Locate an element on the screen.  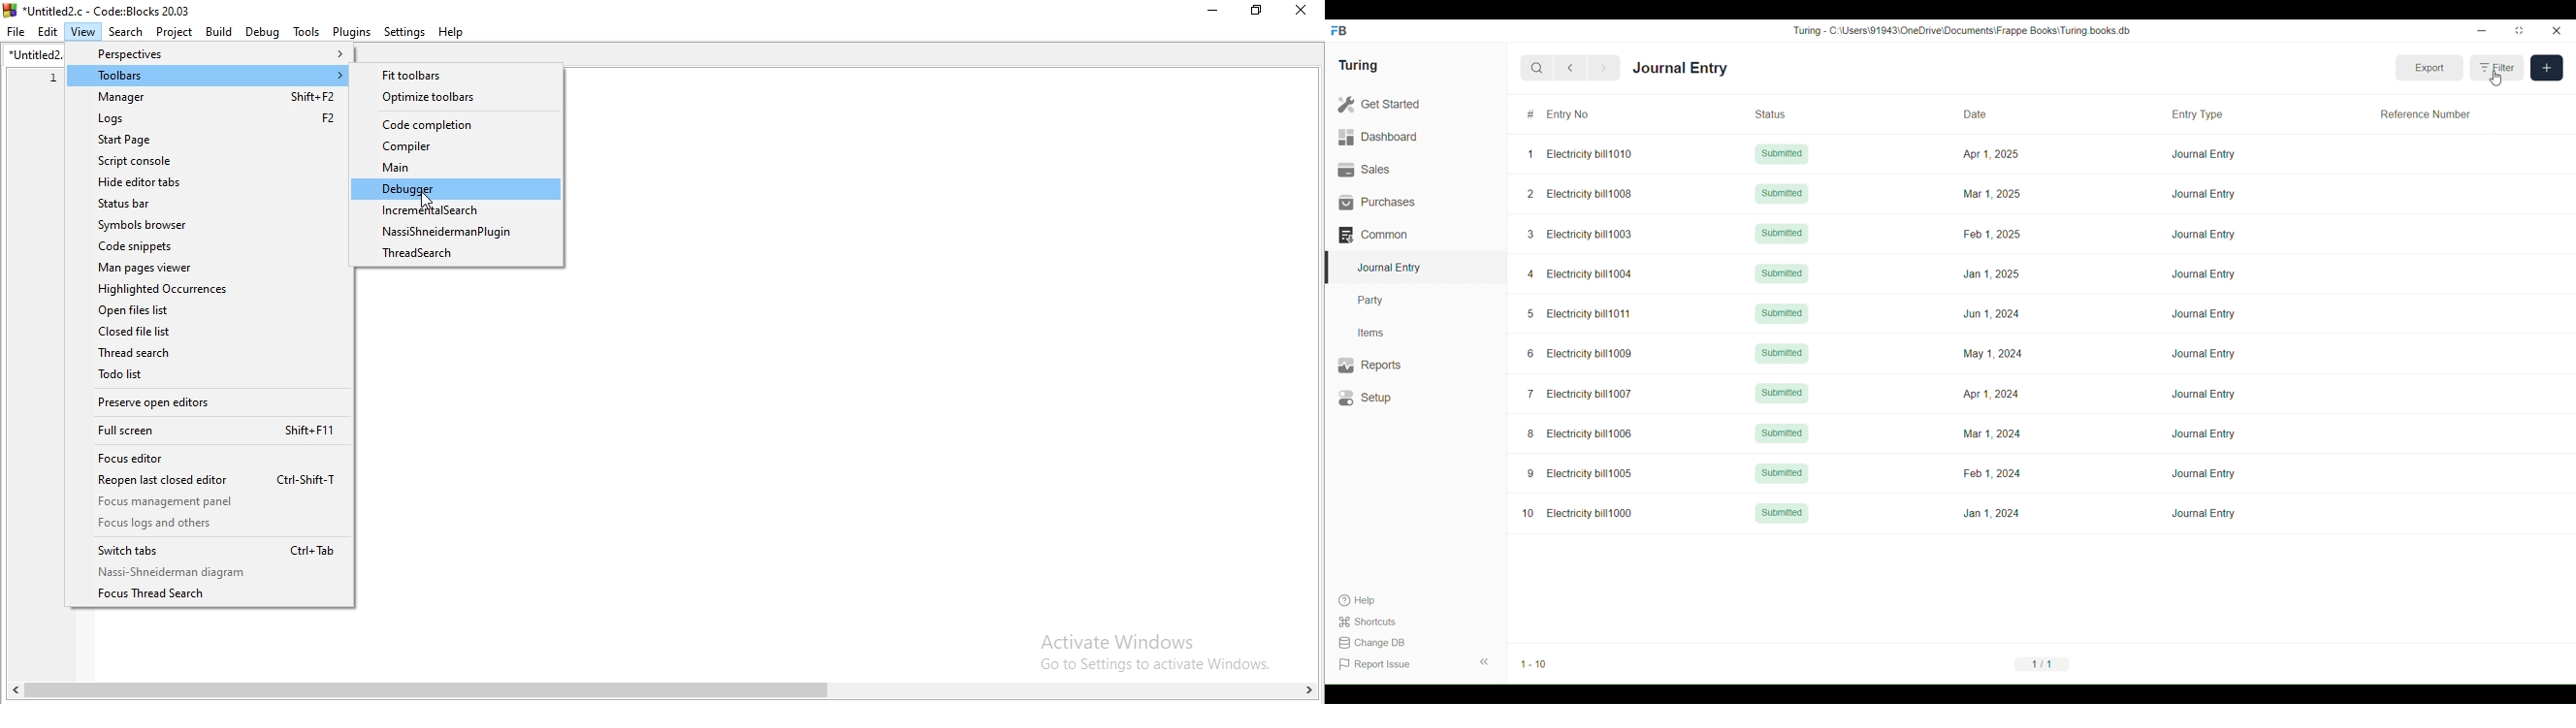
Start Page is located at coordinates (202, 141).